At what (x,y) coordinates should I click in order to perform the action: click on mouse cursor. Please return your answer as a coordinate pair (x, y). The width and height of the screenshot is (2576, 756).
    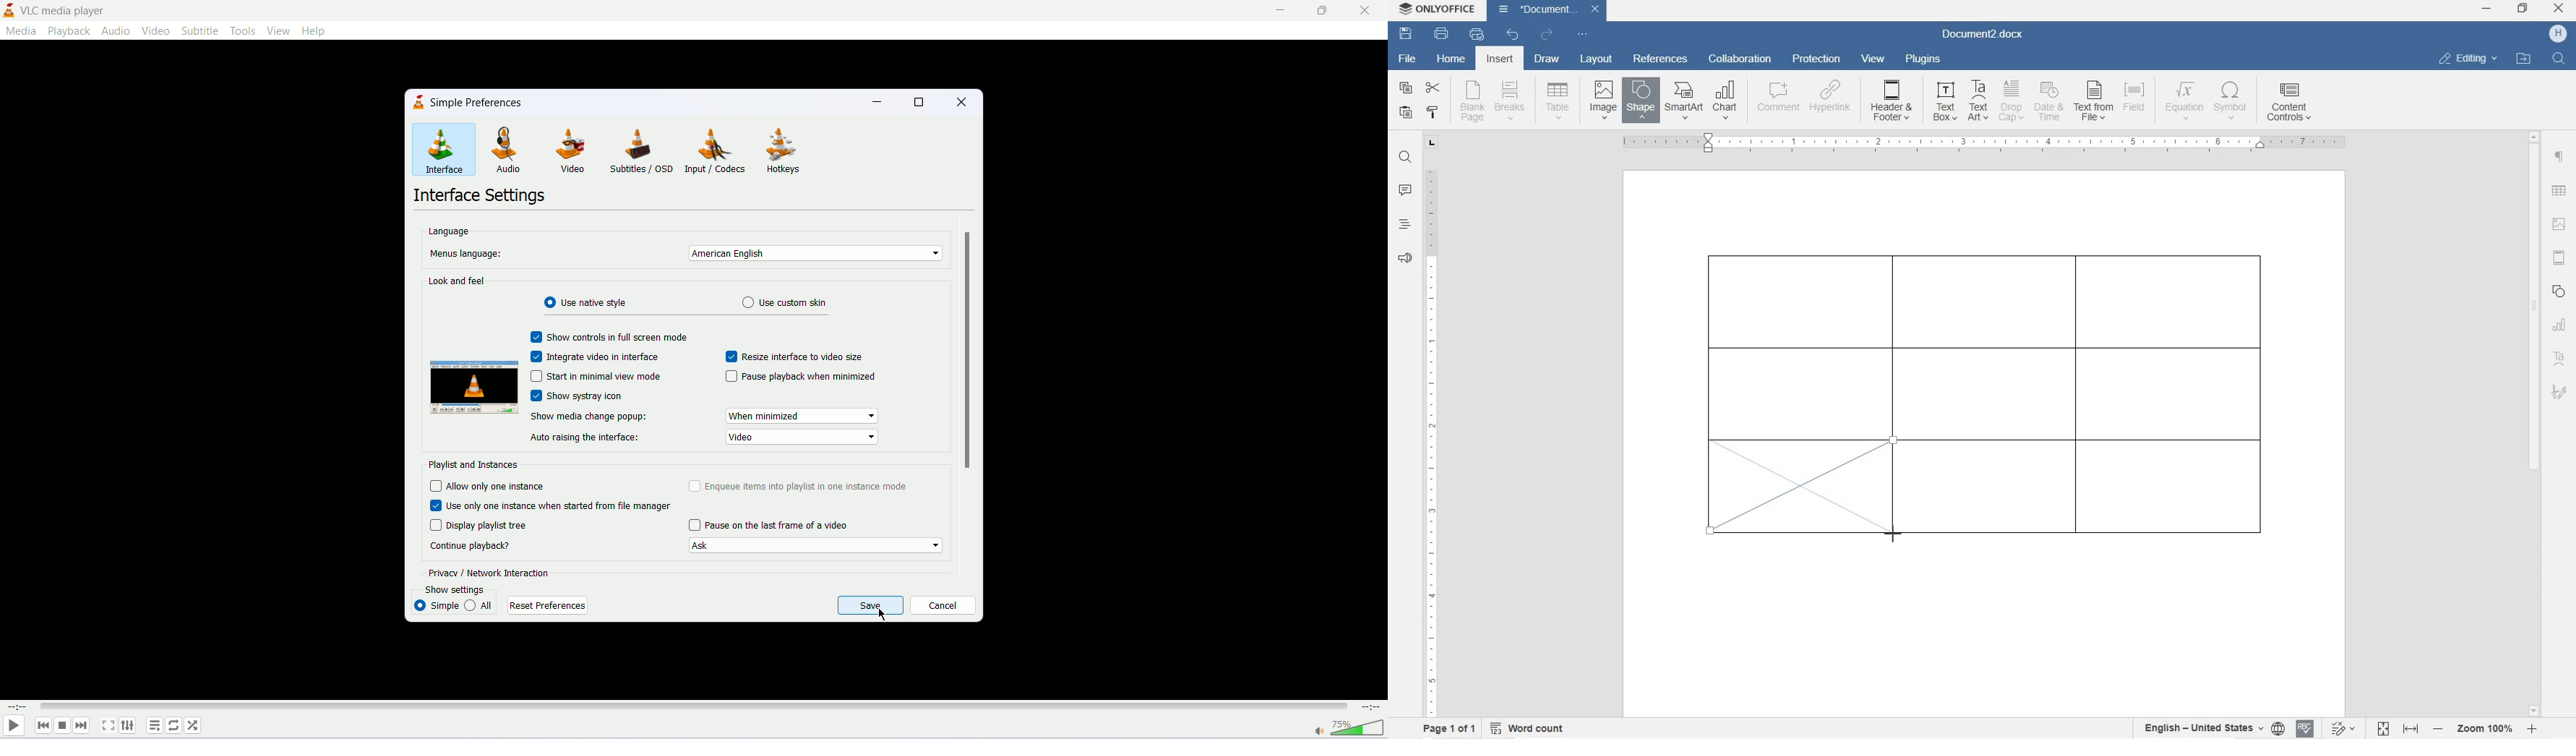
    Looking at the image, I should click on (884, 615).